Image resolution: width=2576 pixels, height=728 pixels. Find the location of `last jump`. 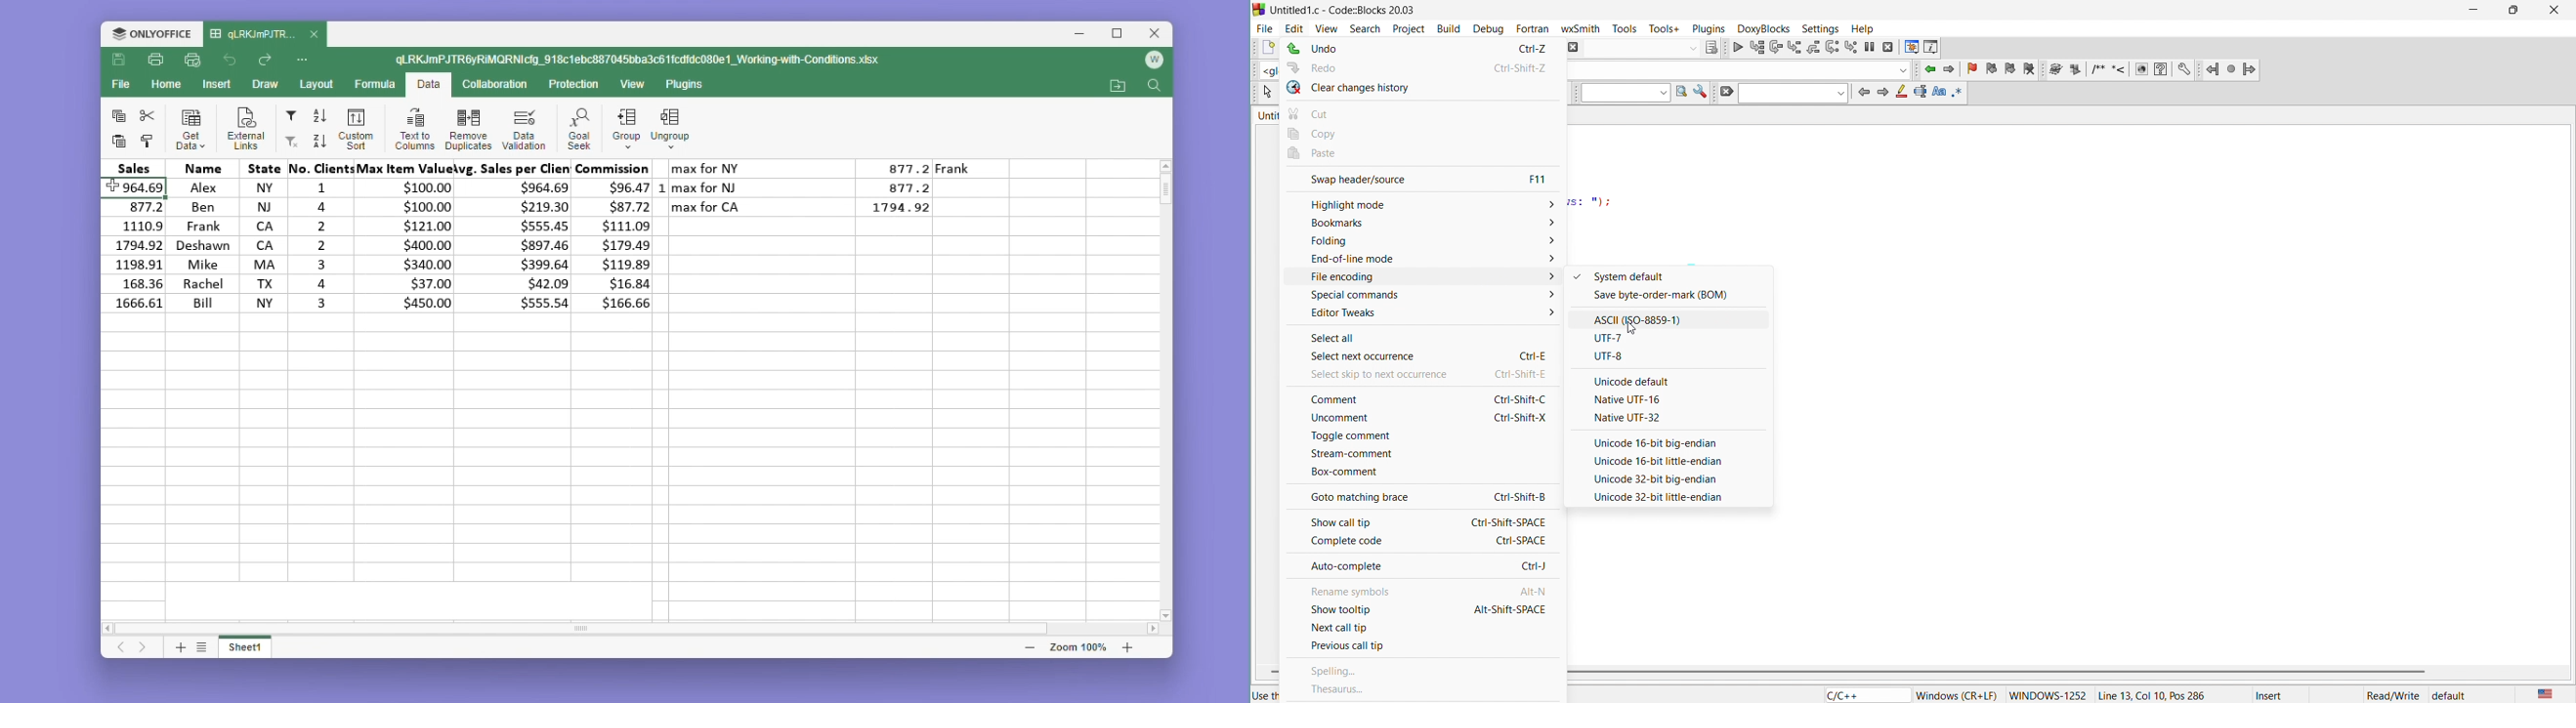

last jump is located at coordinates (2234, 70).